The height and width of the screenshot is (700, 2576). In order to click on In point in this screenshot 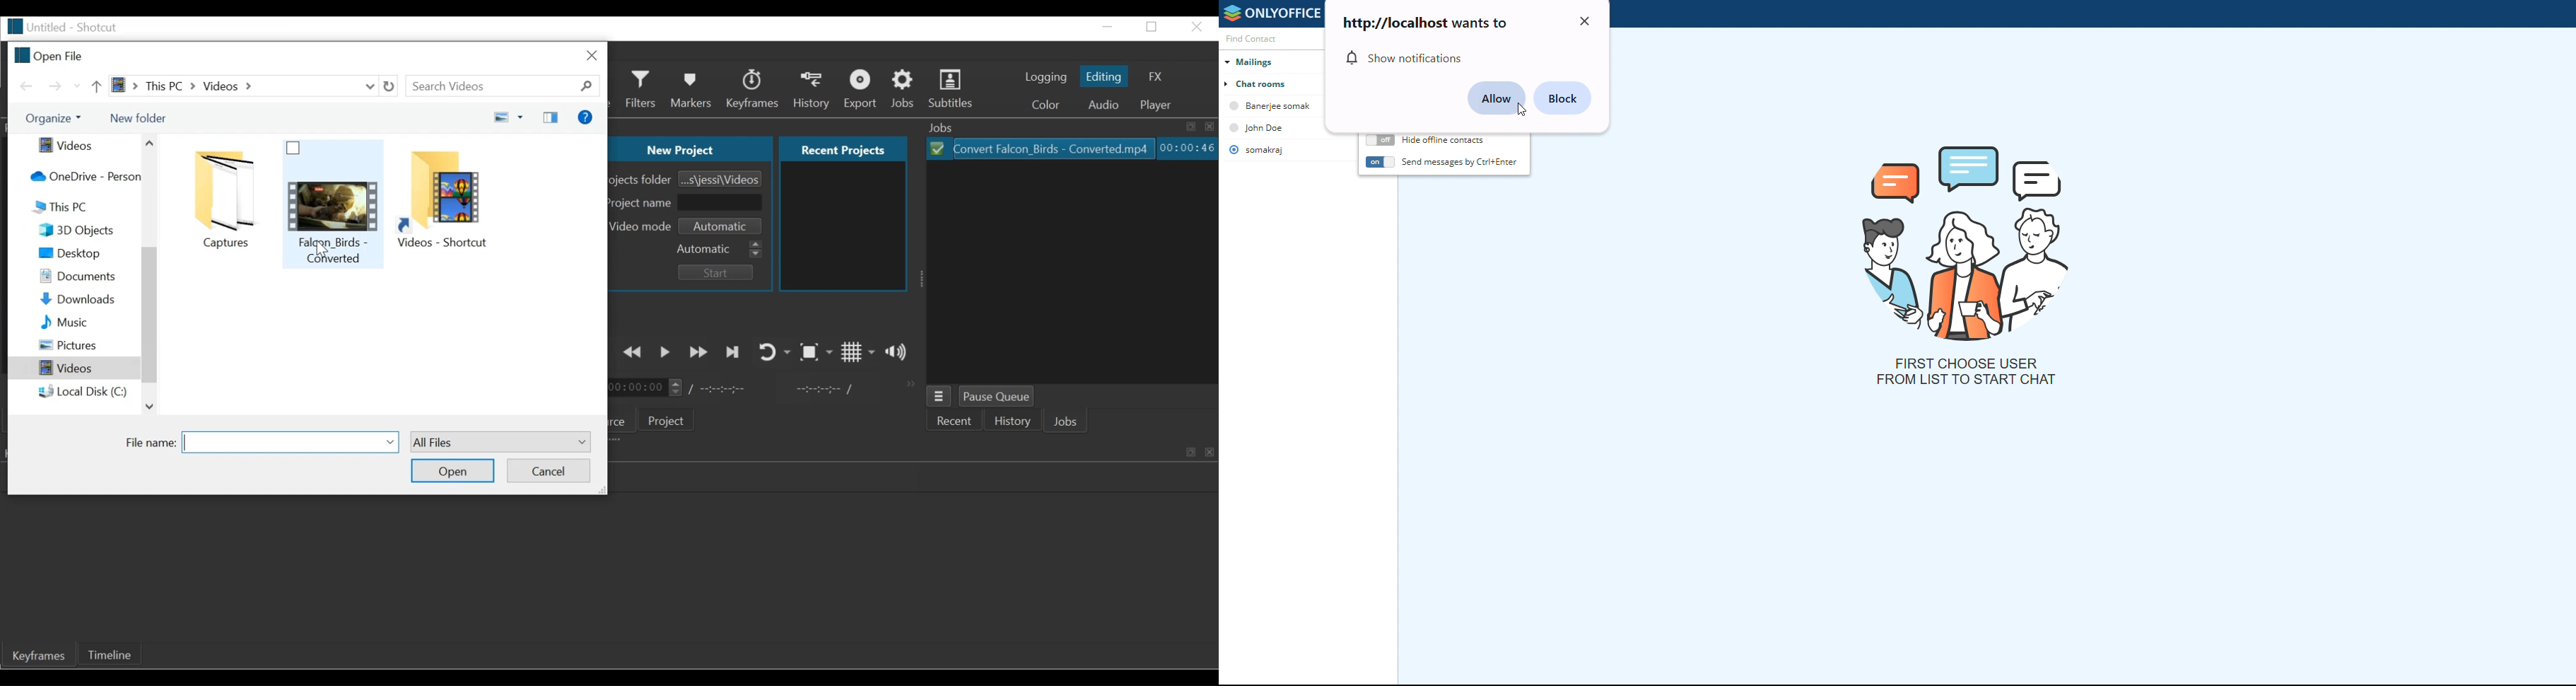, I will do `click(825, 389)`.